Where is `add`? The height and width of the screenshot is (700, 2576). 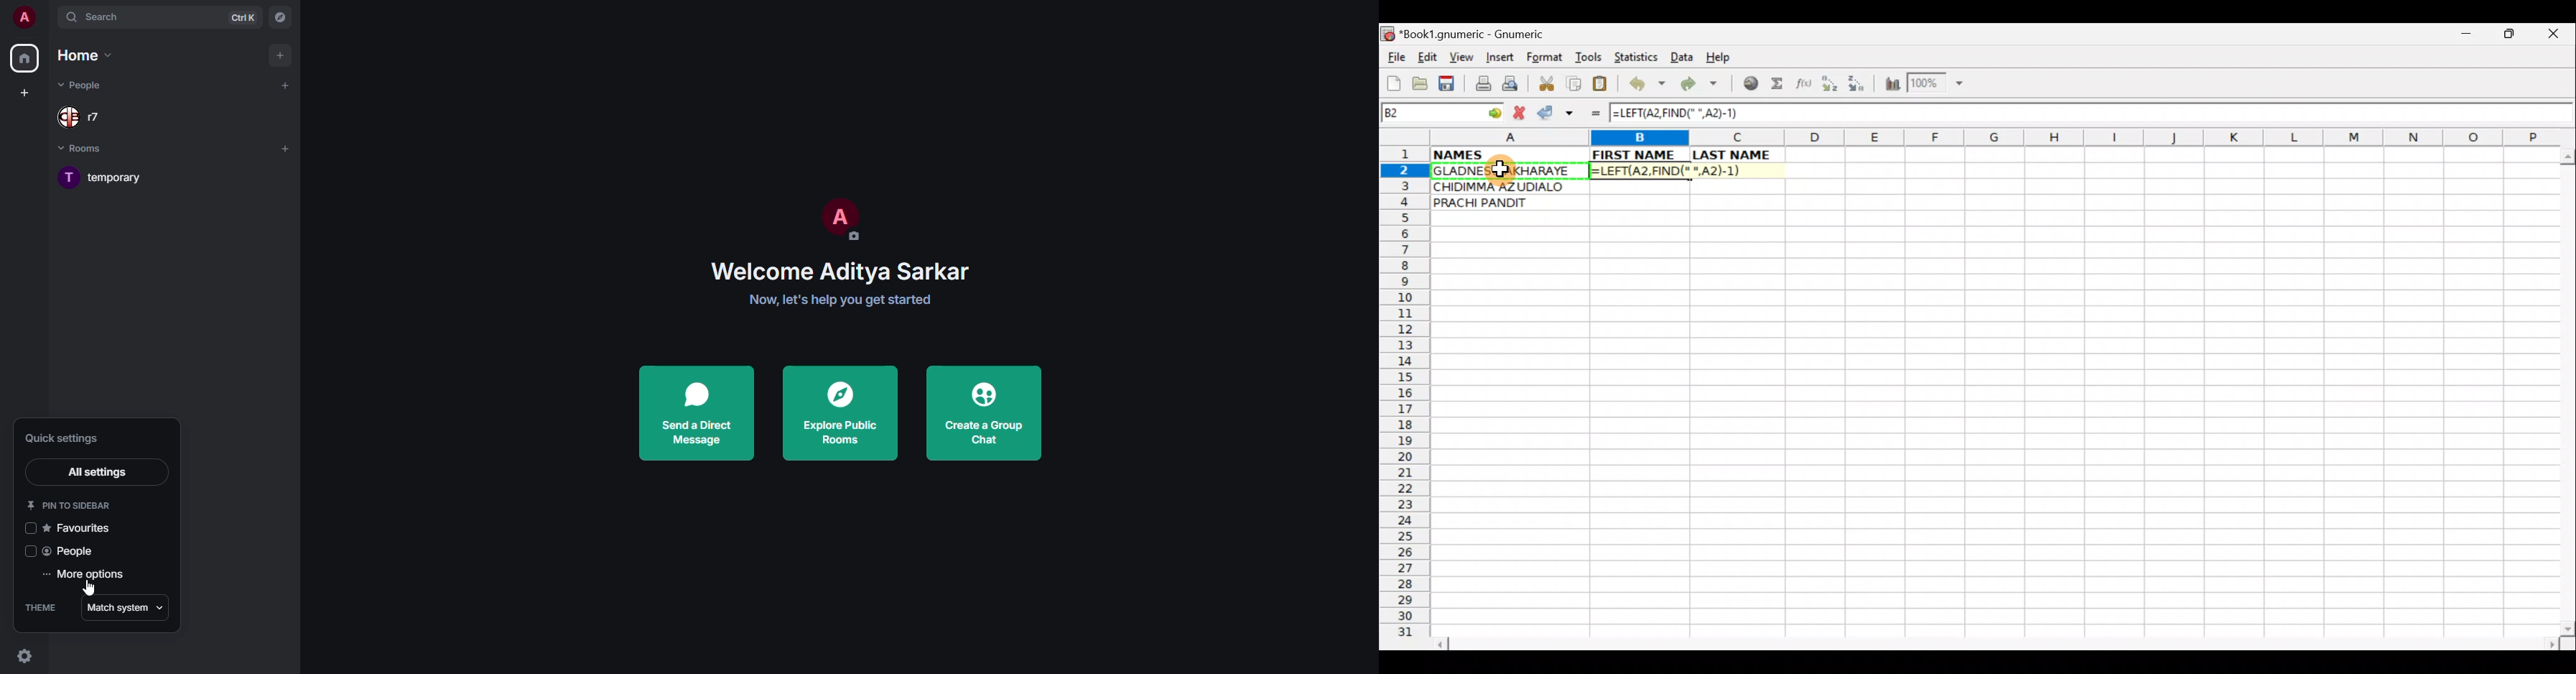 add is located at coordinates (285, 149).